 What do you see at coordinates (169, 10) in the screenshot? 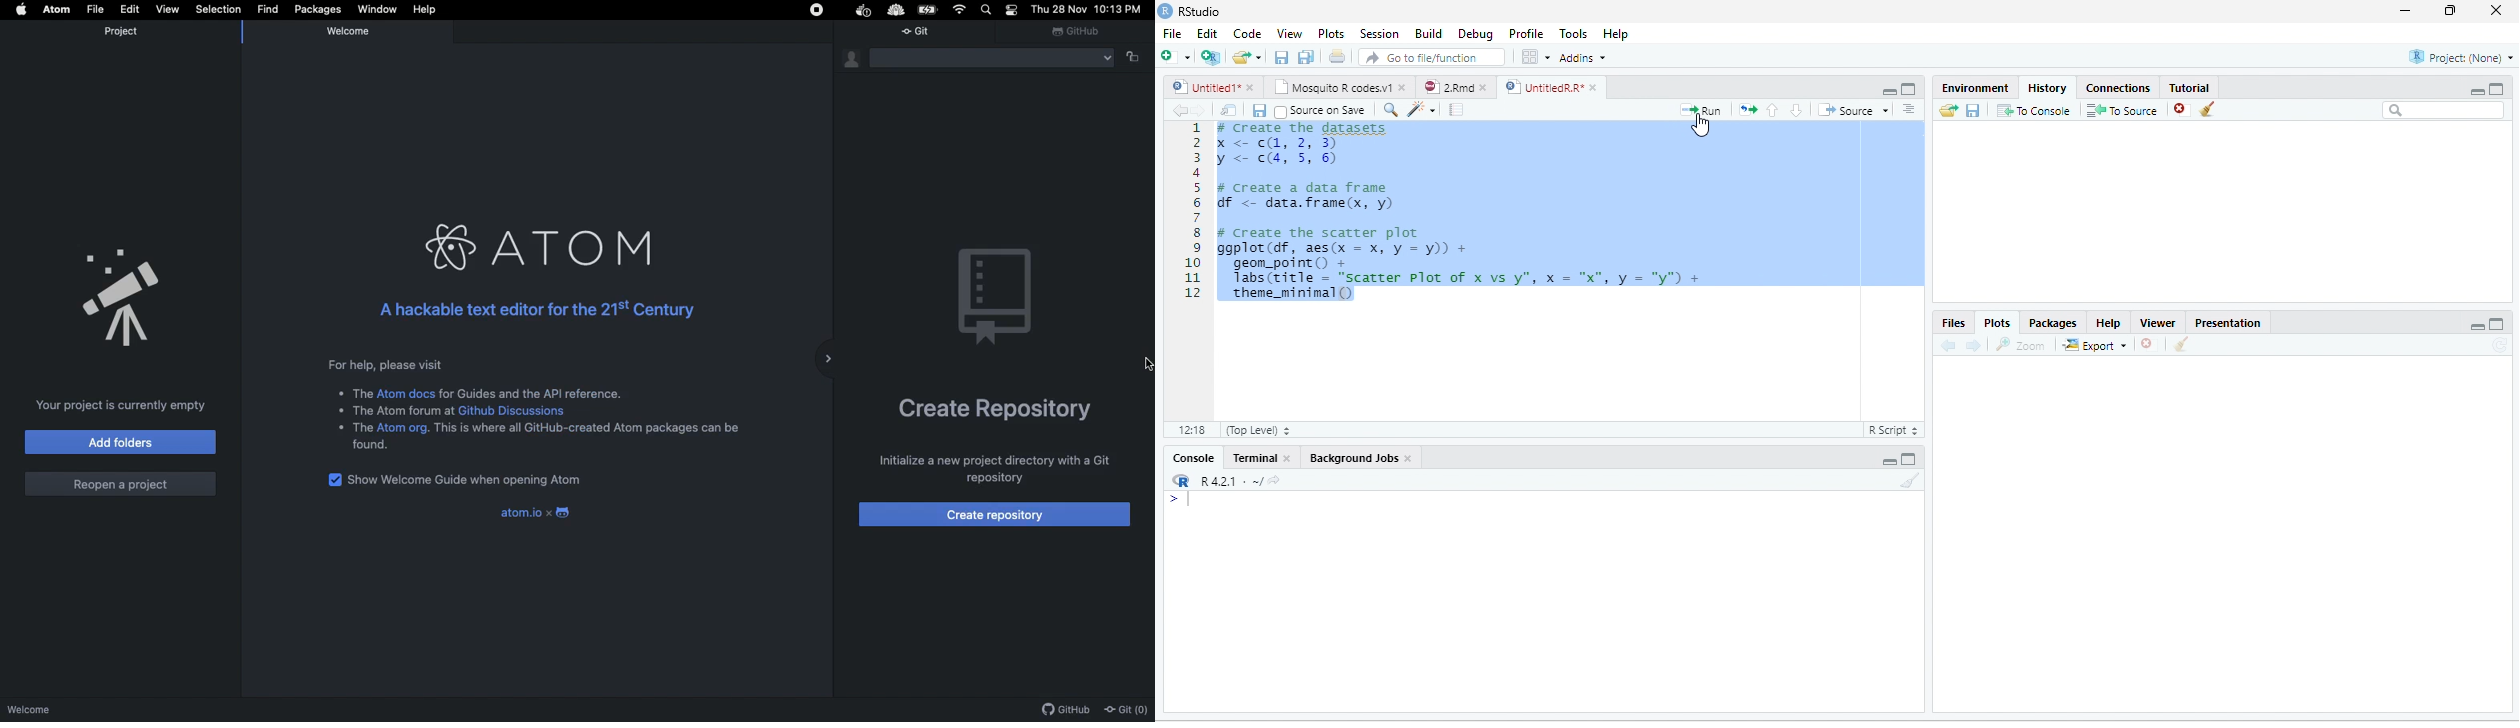
I see `View` at bounding box center [169, 10].